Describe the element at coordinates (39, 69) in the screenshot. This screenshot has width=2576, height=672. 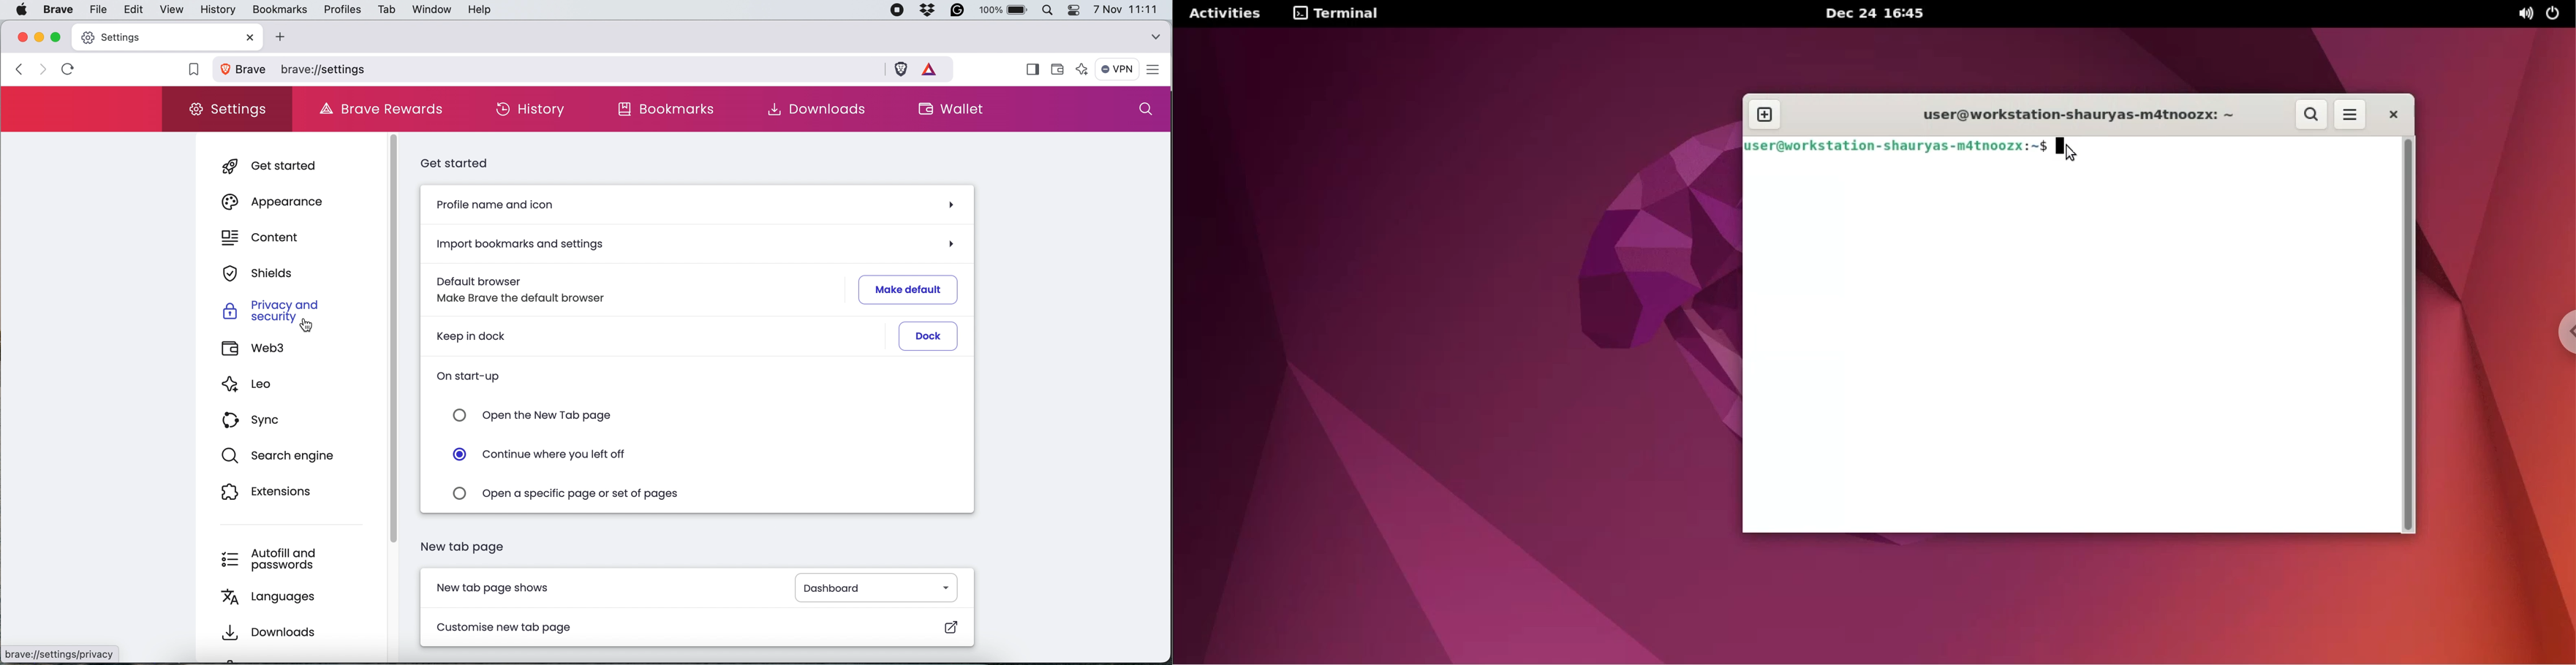
I see `go forward` at that location.